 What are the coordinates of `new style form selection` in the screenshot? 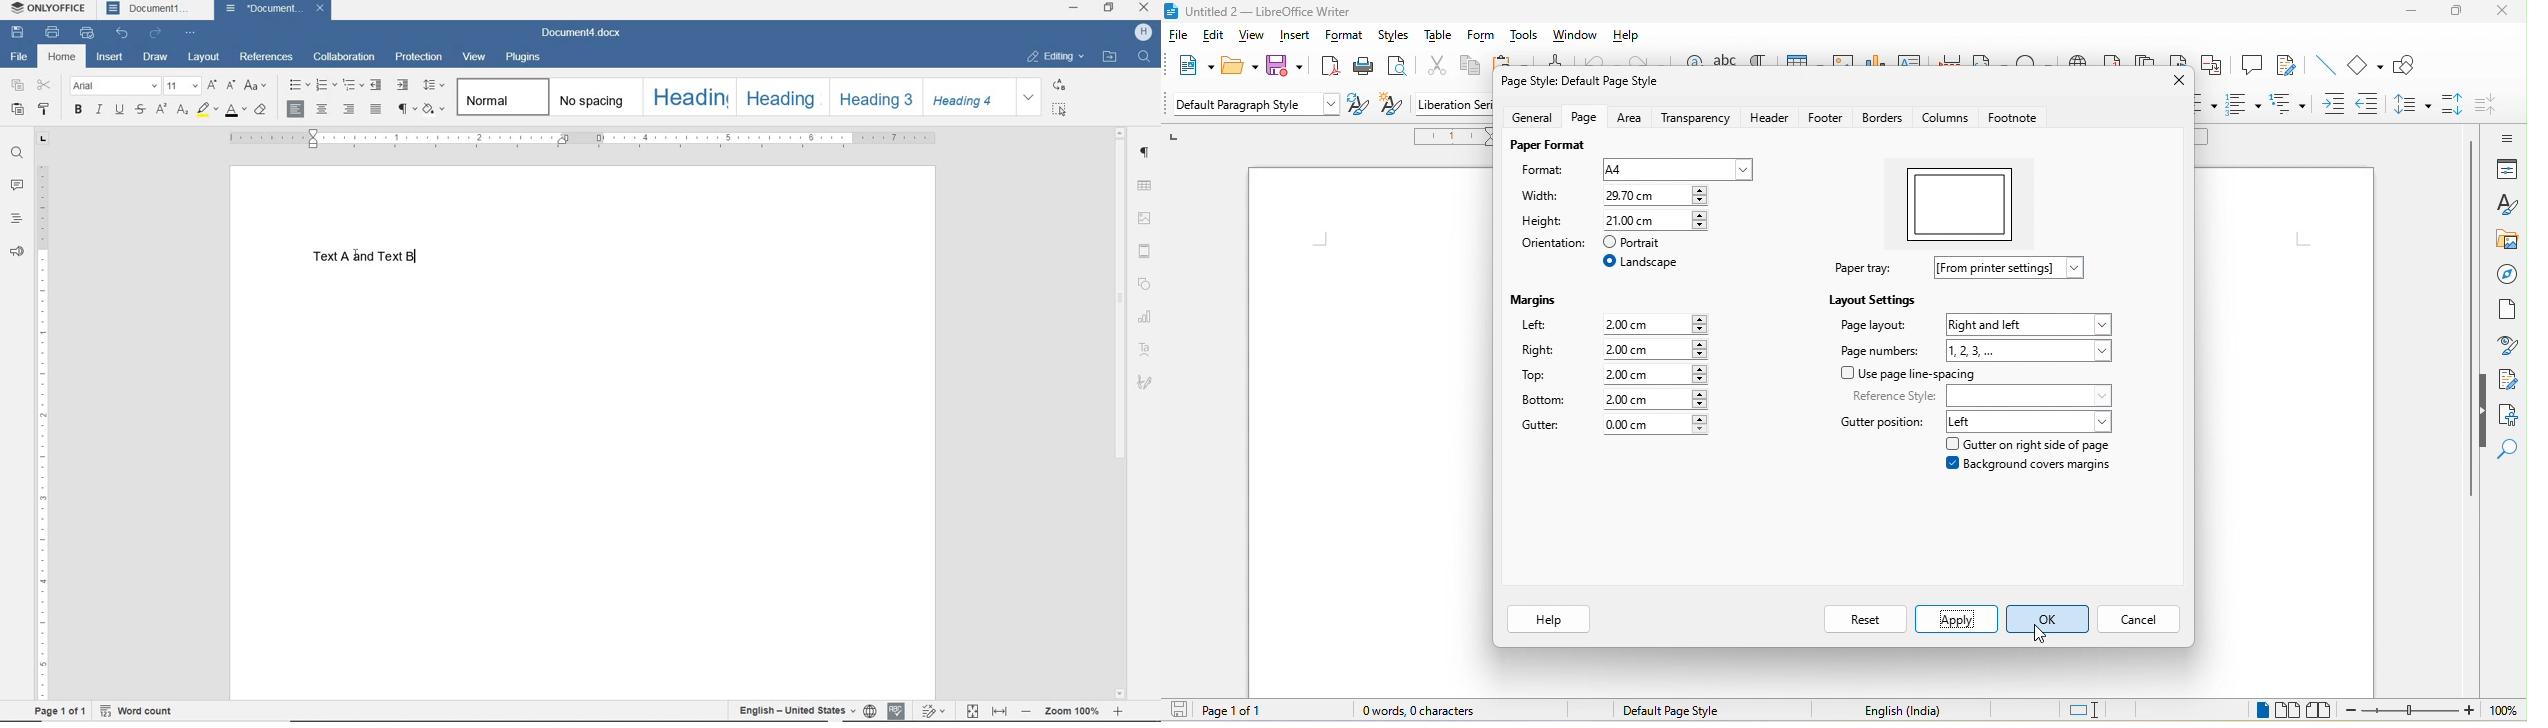 It's located at (1389, 106).